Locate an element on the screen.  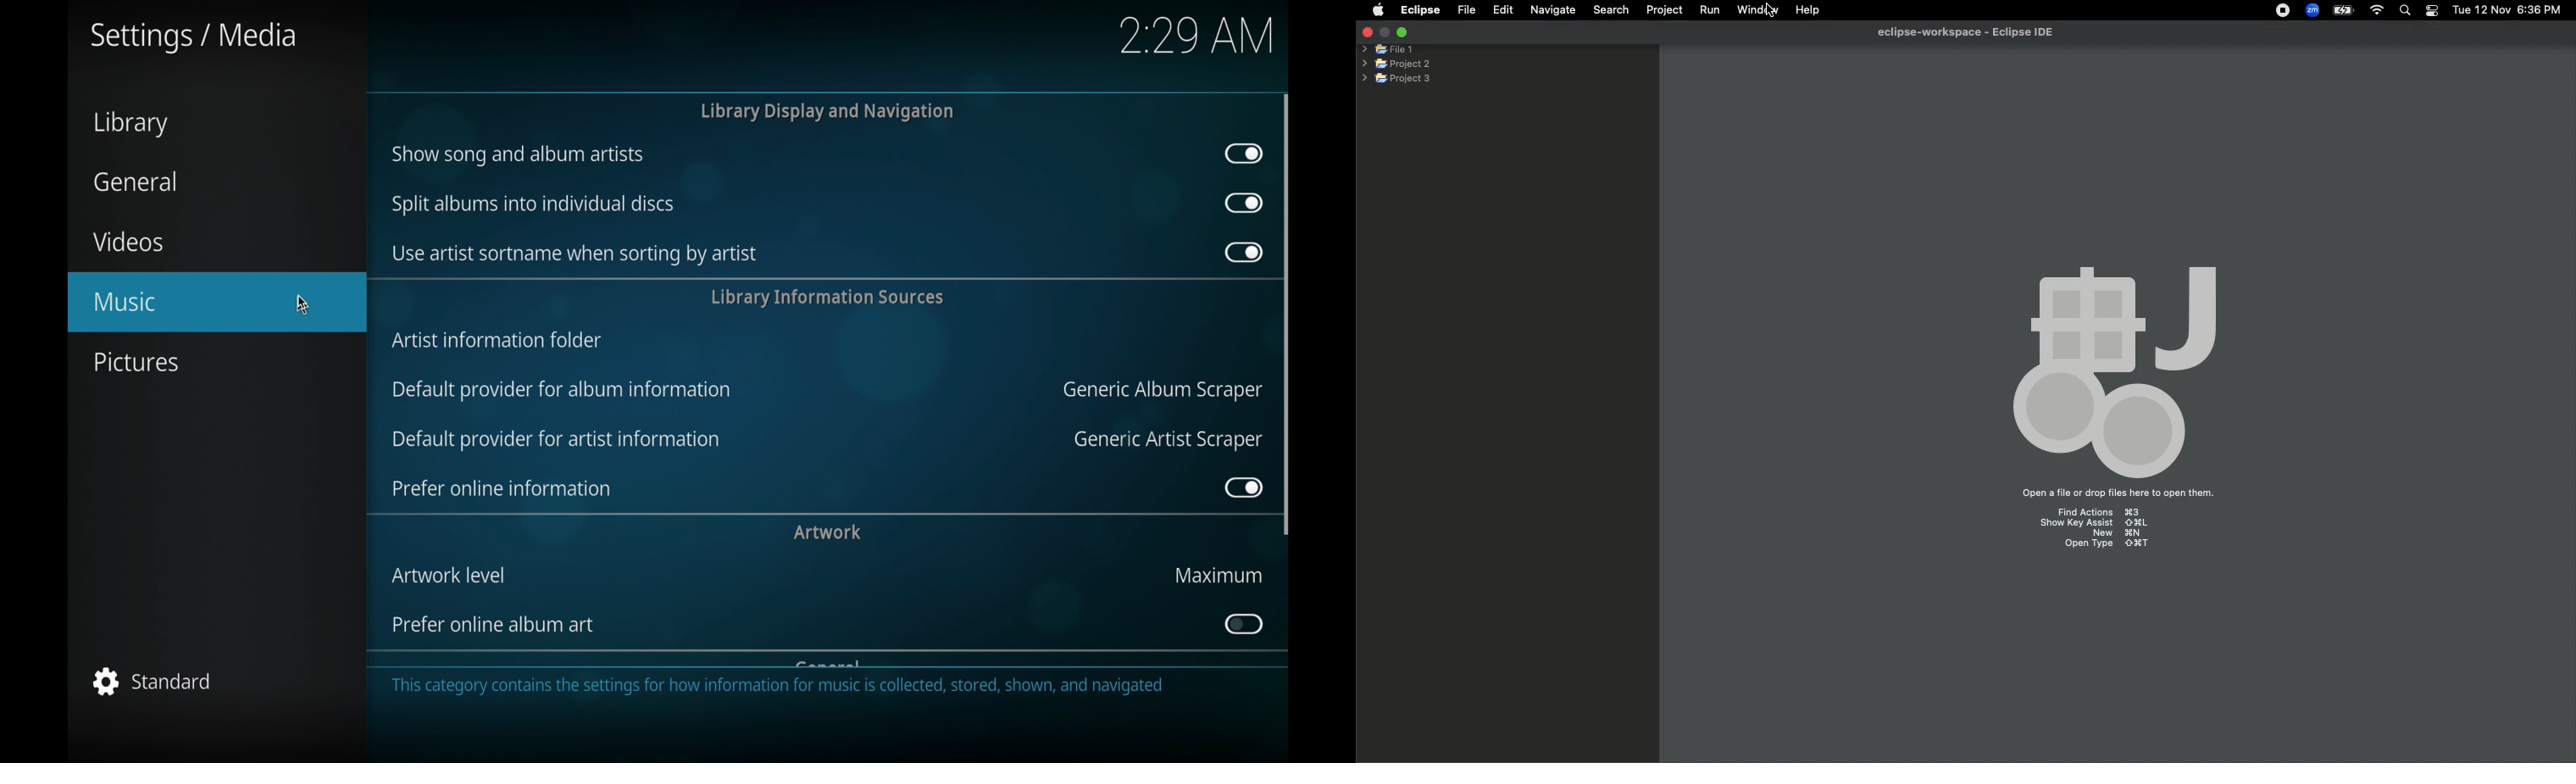
generic artist scraper is located at coordinates (1166, 440).